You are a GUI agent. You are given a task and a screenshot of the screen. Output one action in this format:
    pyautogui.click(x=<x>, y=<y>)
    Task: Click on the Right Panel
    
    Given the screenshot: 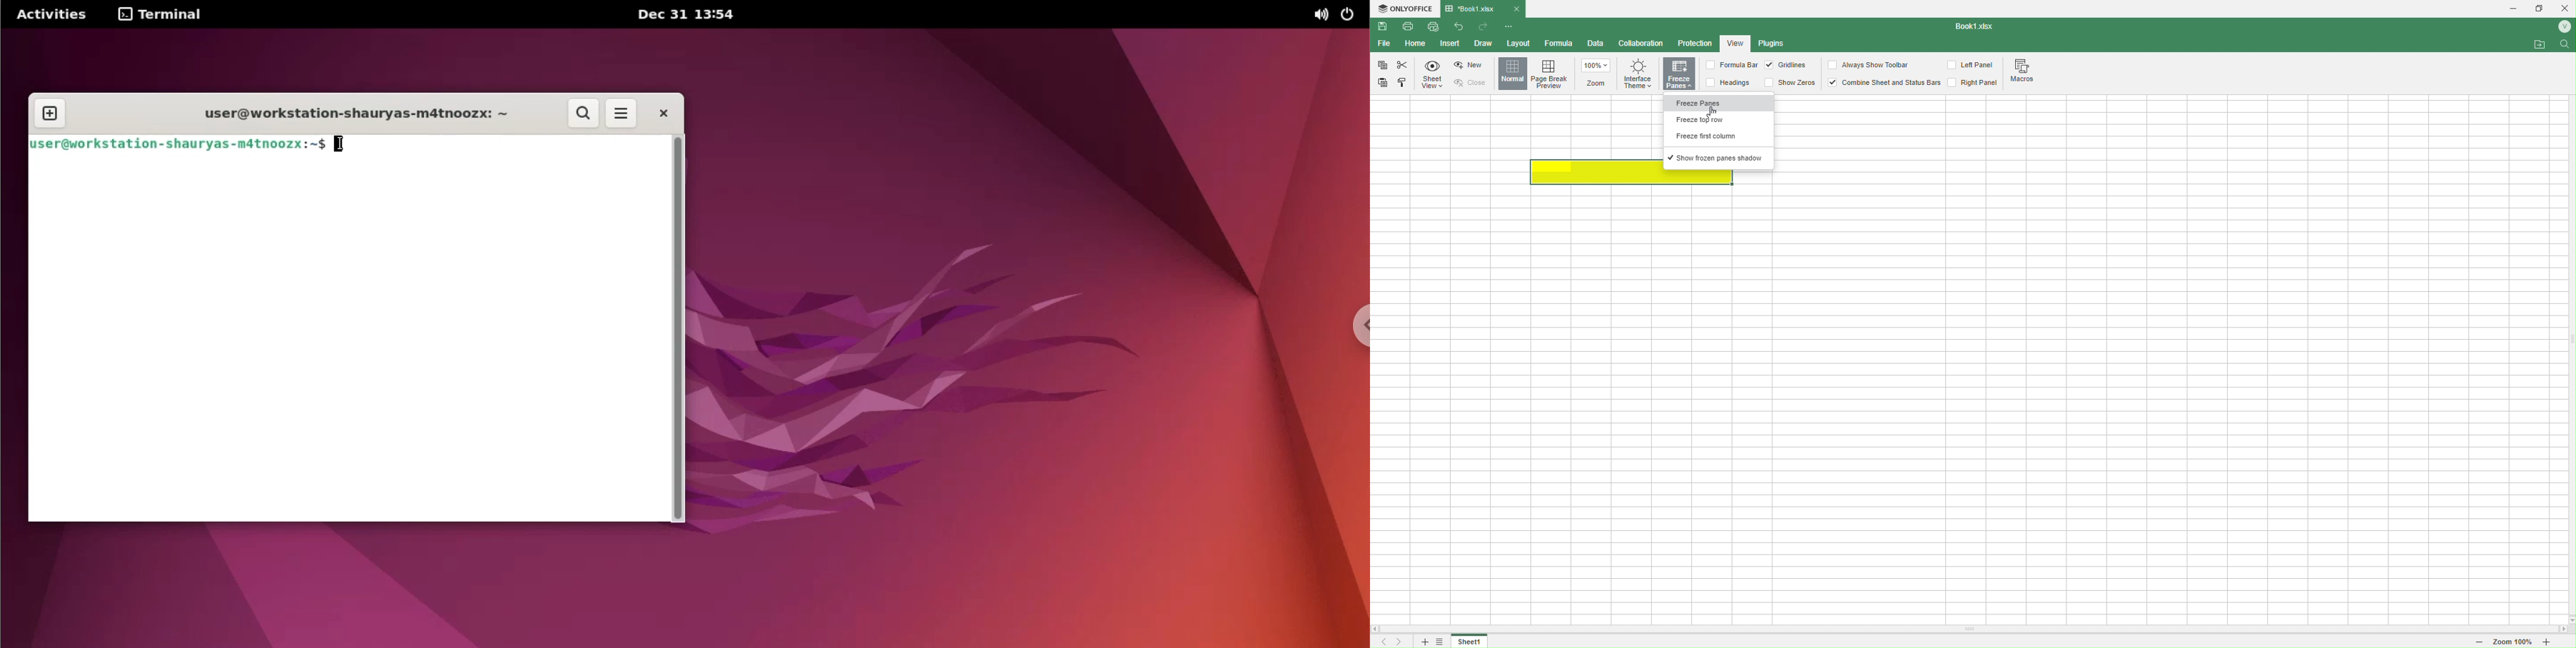 What is the action you would take?
    pyautogui.click(x=1973, y=83)
    